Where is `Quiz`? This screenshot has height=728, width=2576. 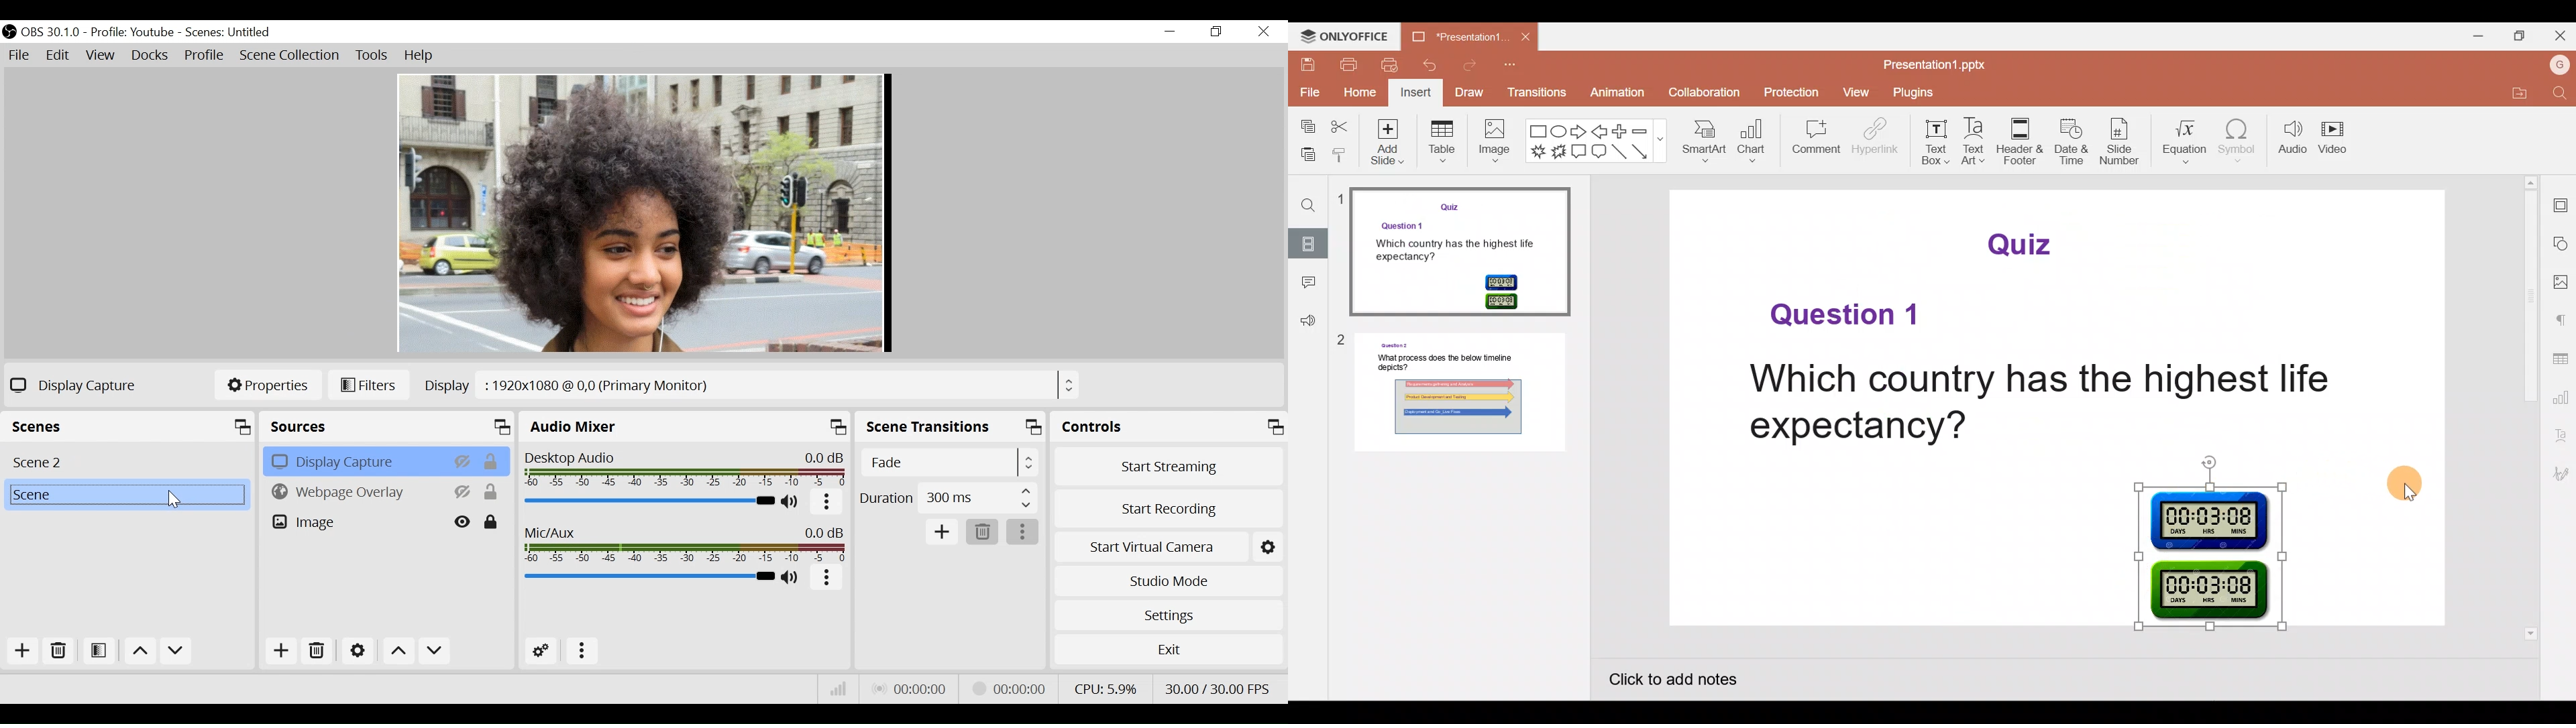
Quiz is located at coordinates (2025, 243).